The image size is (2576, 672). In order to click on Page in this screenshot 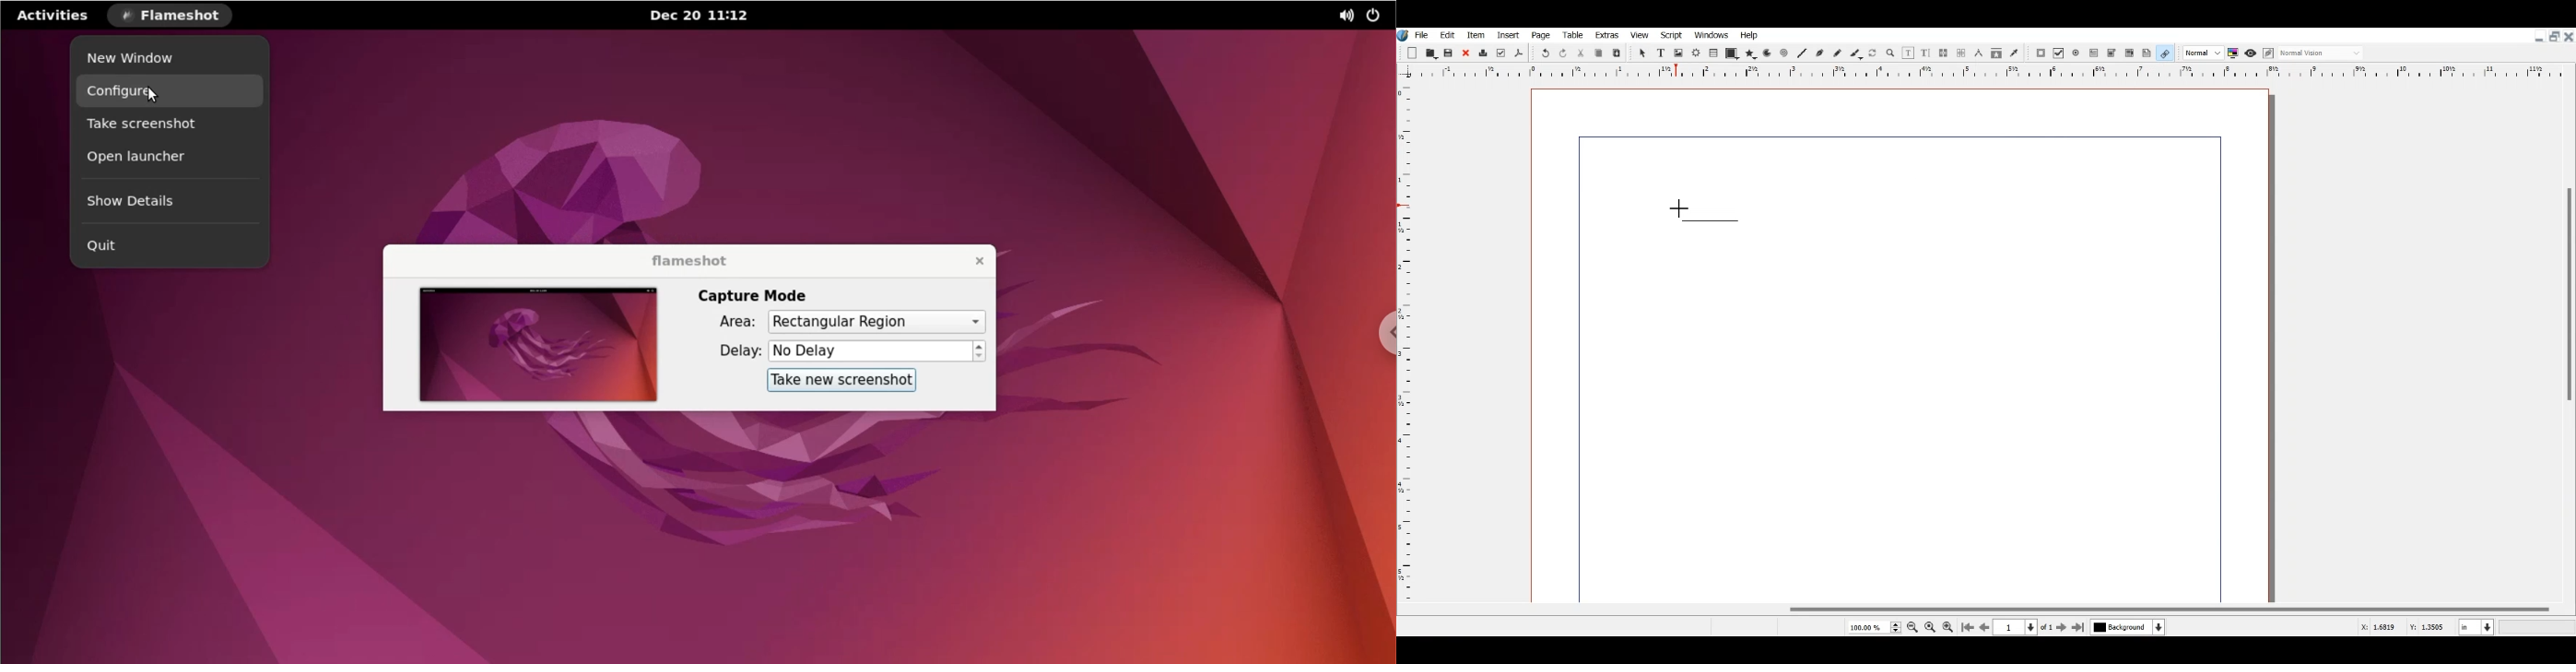, I will do `click(1541, 35)`.